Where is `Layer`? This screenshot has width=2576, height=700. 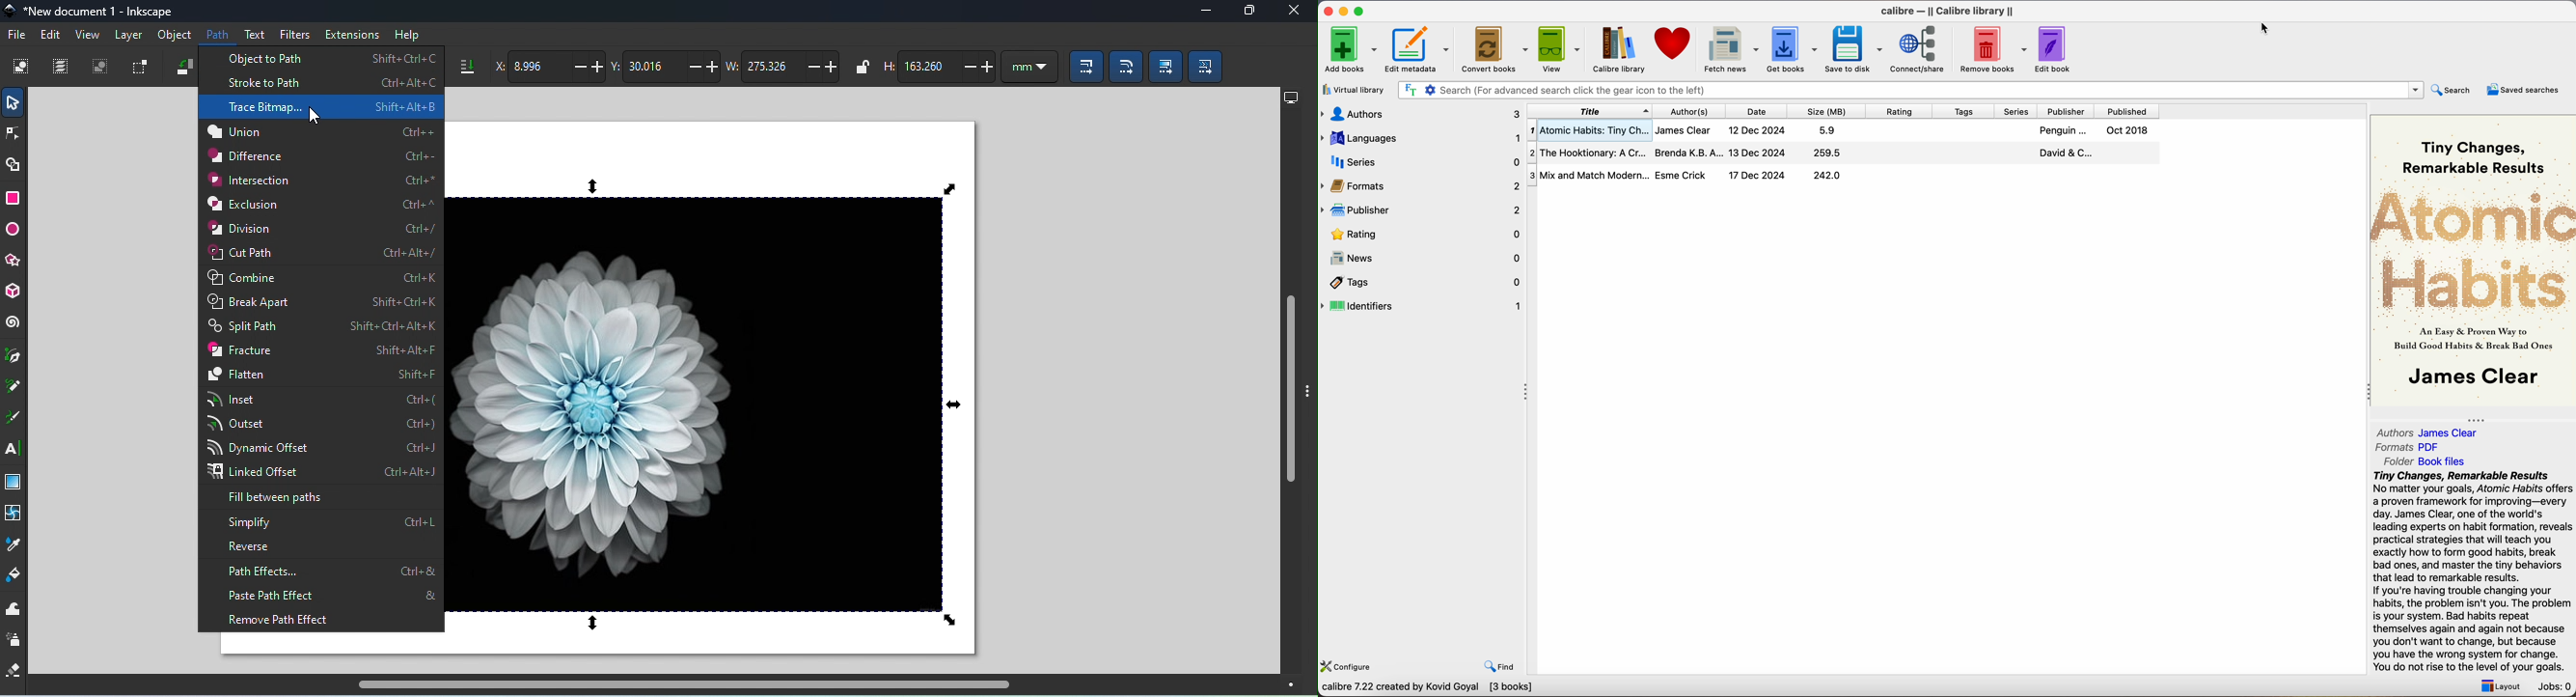
Layer is located at coordinates (132, 38).